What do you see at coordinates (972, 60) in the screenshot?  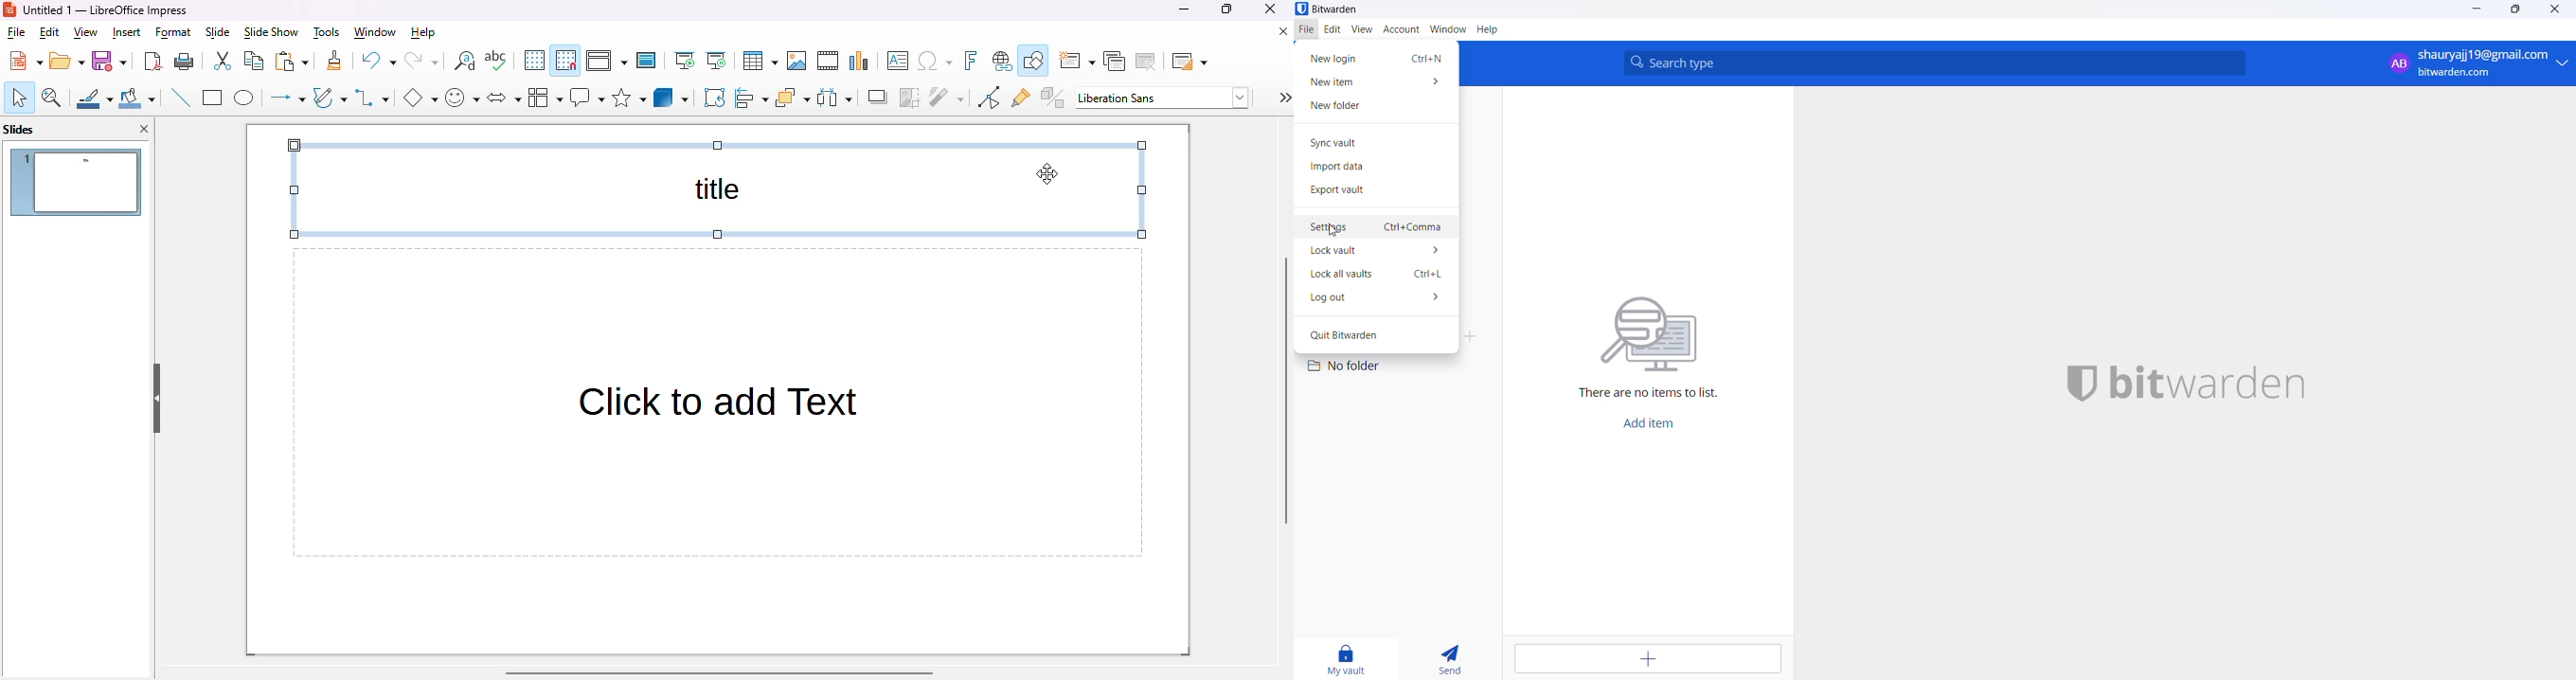 I see `insert fontwork text` at bounding box center [972, 60].